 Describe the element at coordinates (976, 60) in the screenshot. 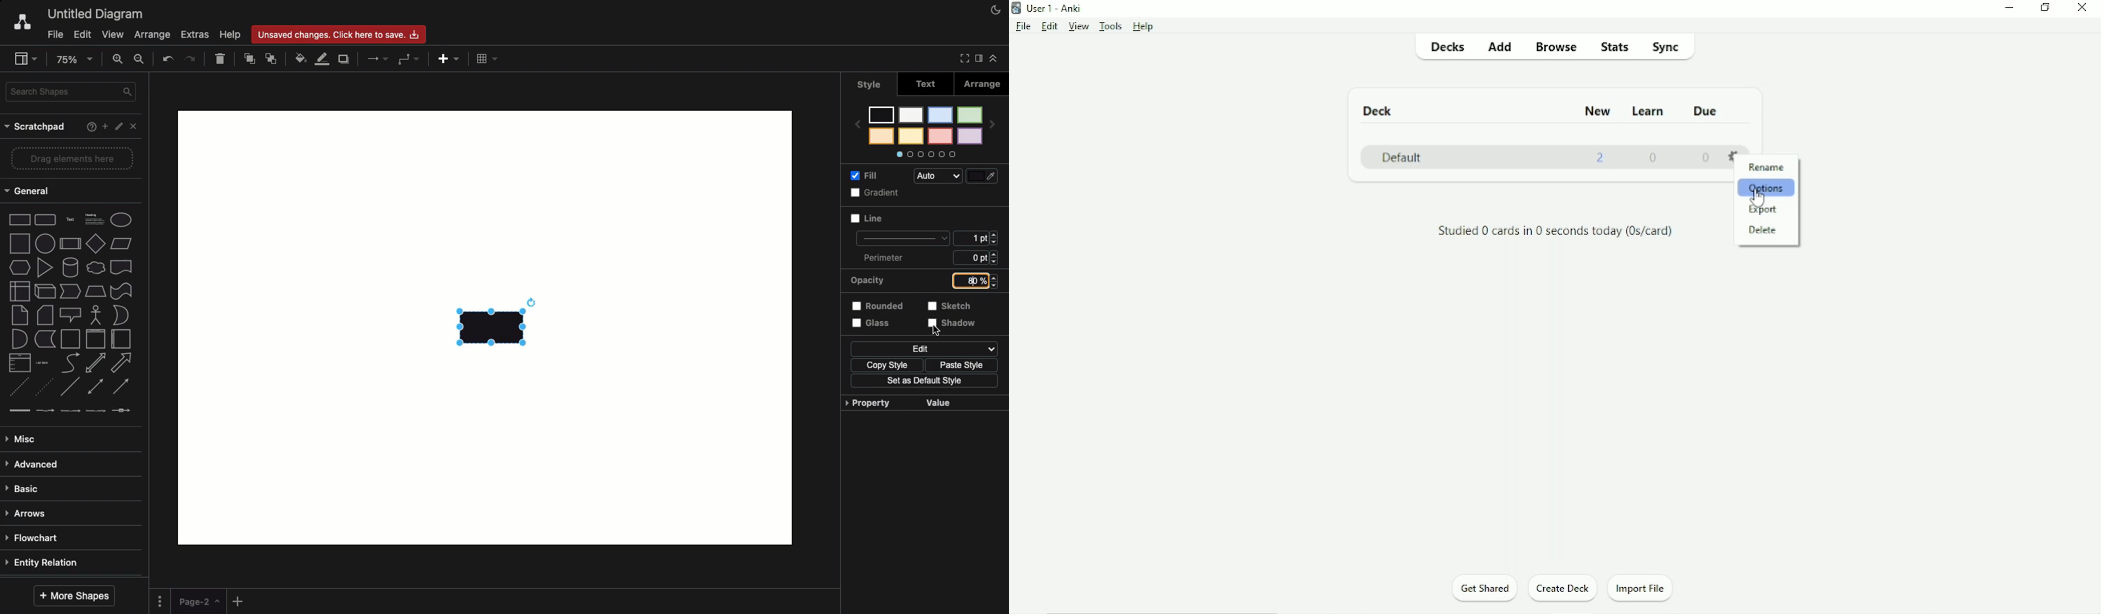

I see `Sidebar` at that location.